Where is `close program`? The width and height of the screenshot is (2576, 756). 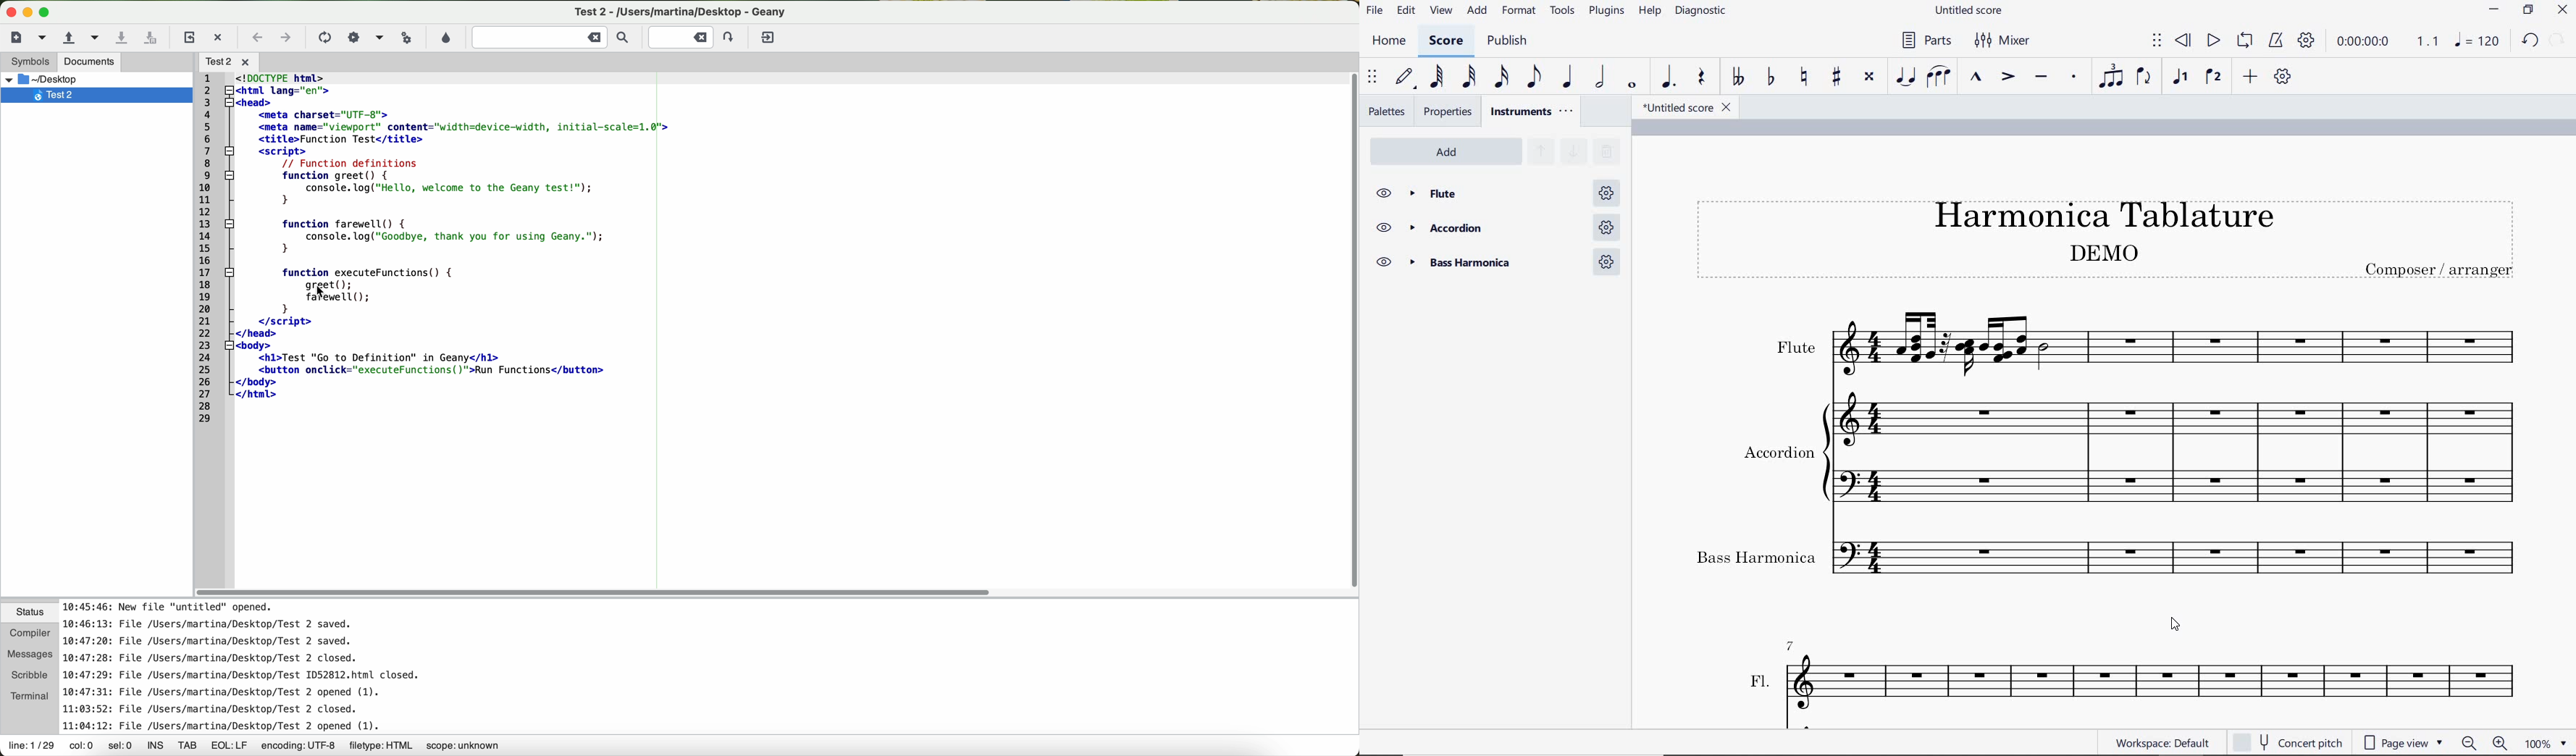 close program is located at coordinates (8, 10).